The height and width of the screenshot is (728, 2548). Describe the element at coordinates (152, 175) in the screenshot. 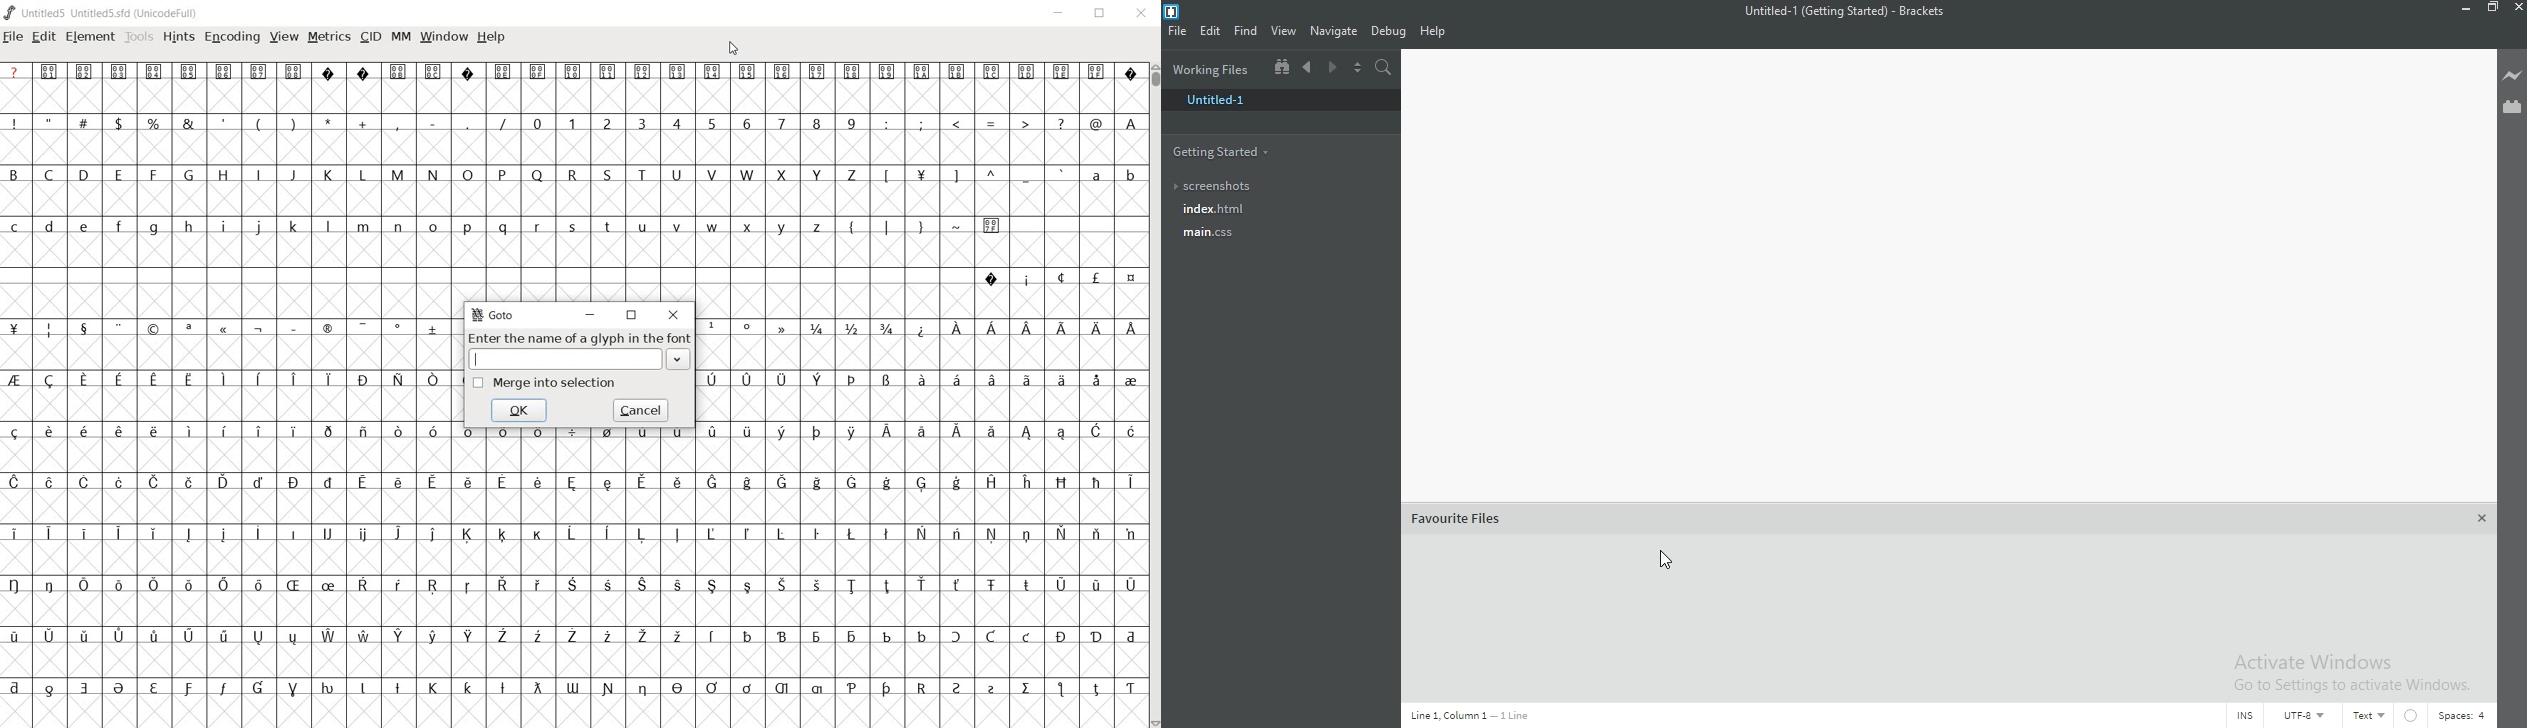

I see `F` at that location.